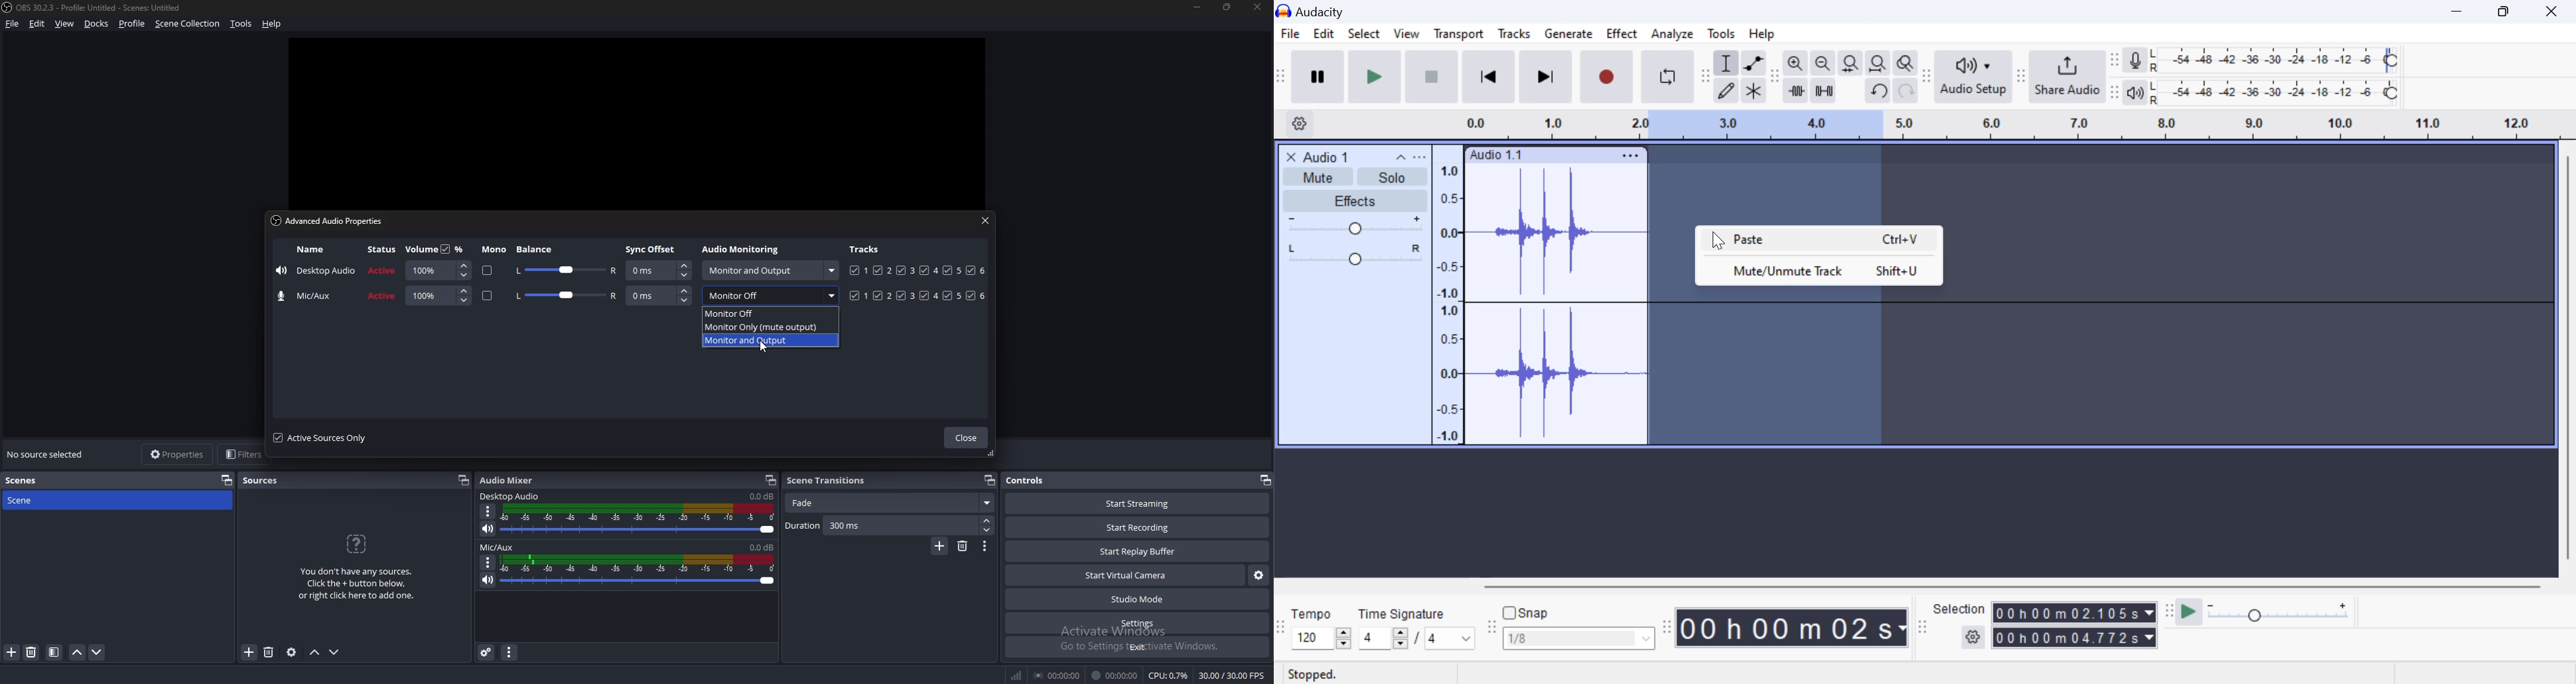 The height and width of the screenshot is (700, 2576). What do you see at coordinates (2274, 93) in the screenshot?
I see `Playback Level` at bounding box center [2274, 93].